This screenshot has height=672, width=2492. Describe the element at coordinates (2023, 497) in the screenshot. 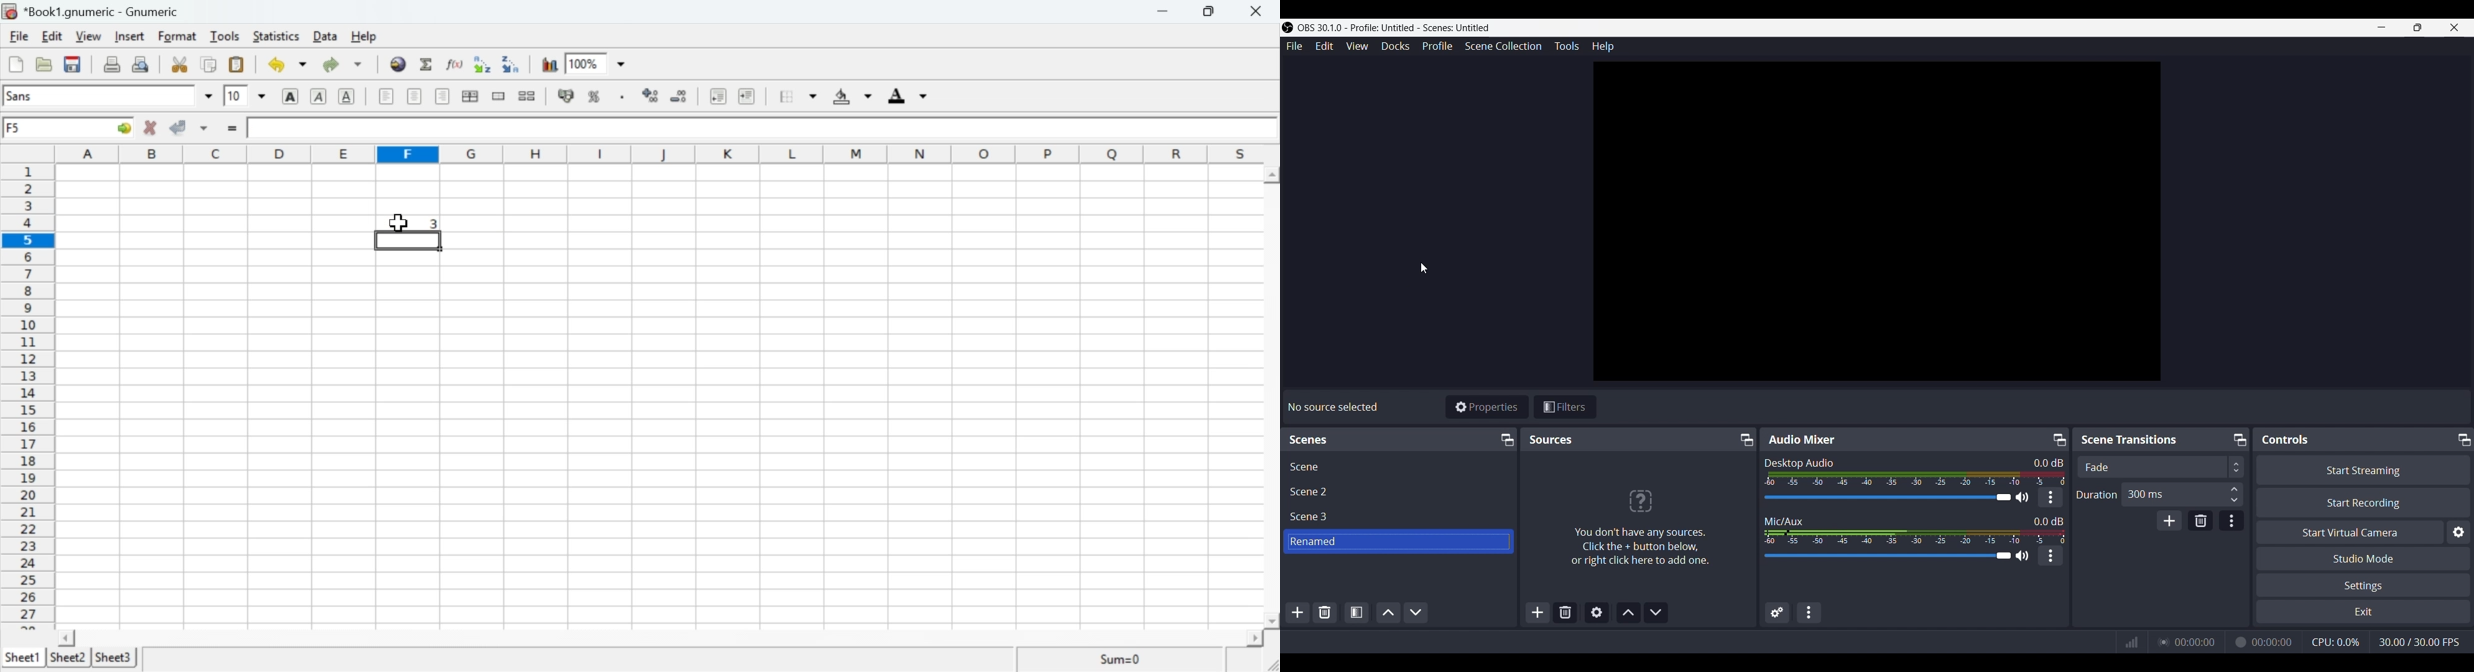

I see `Speaker Icon` at that location.